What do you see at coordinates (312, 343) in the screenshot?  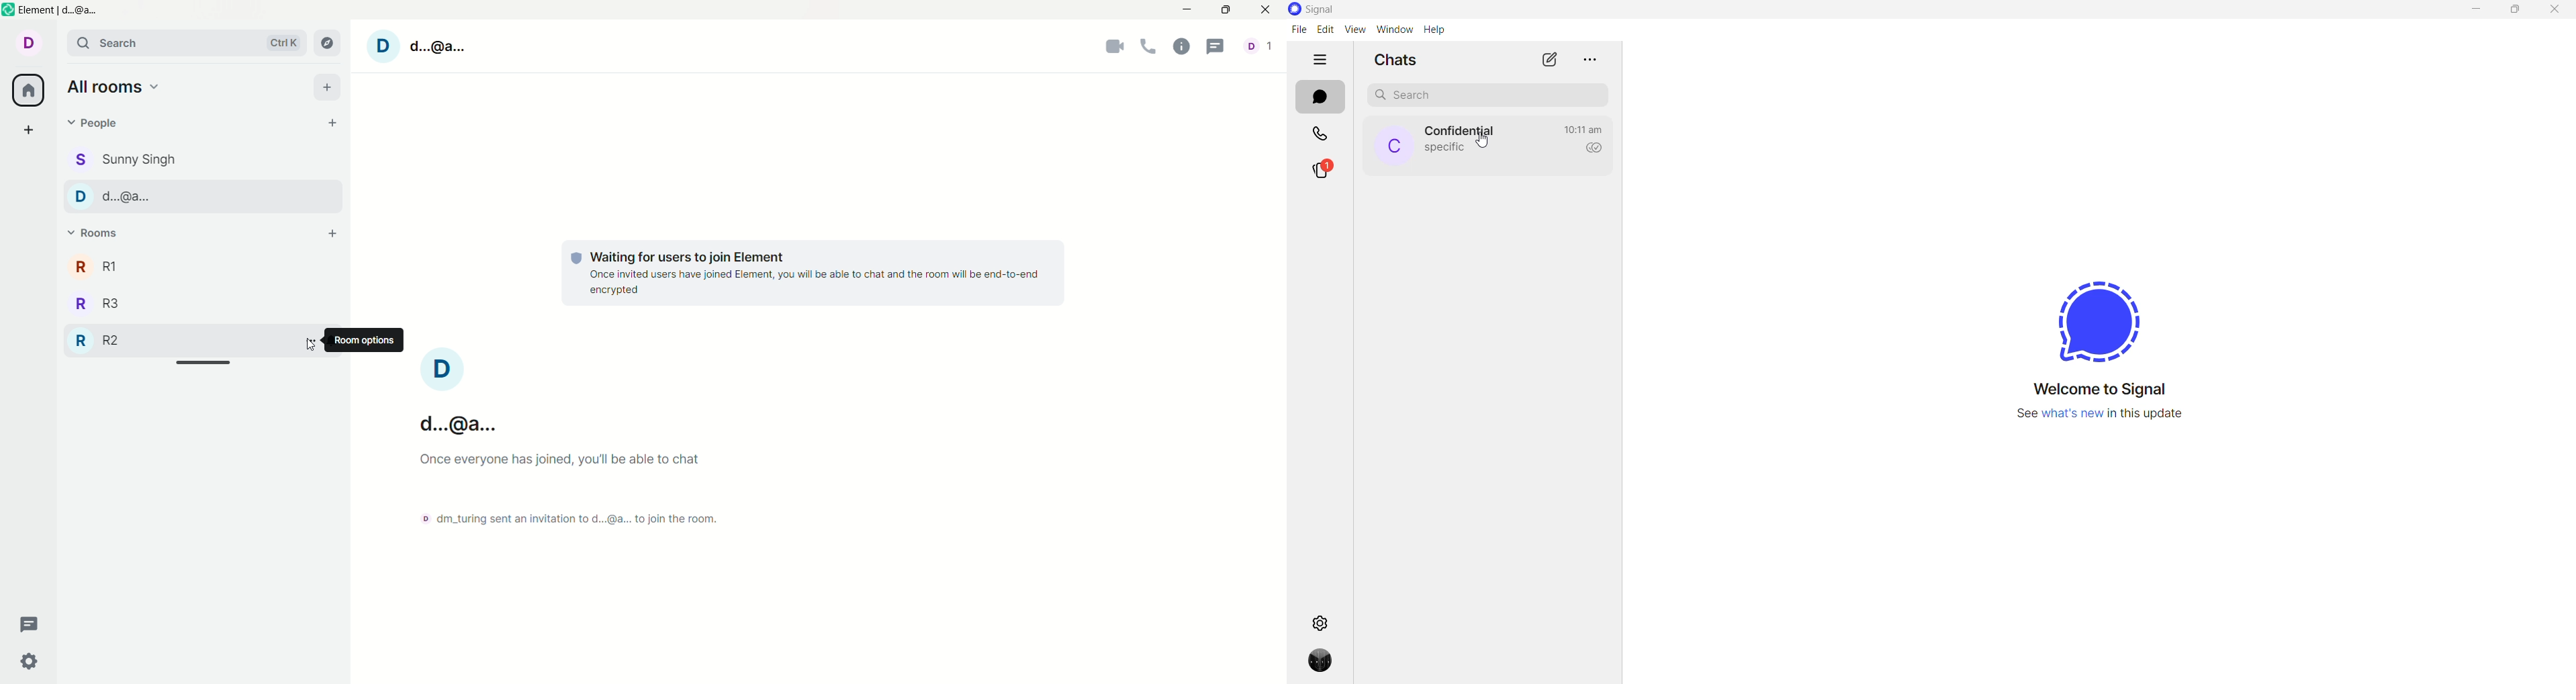 I see `options` at bounding box center [312, 343].